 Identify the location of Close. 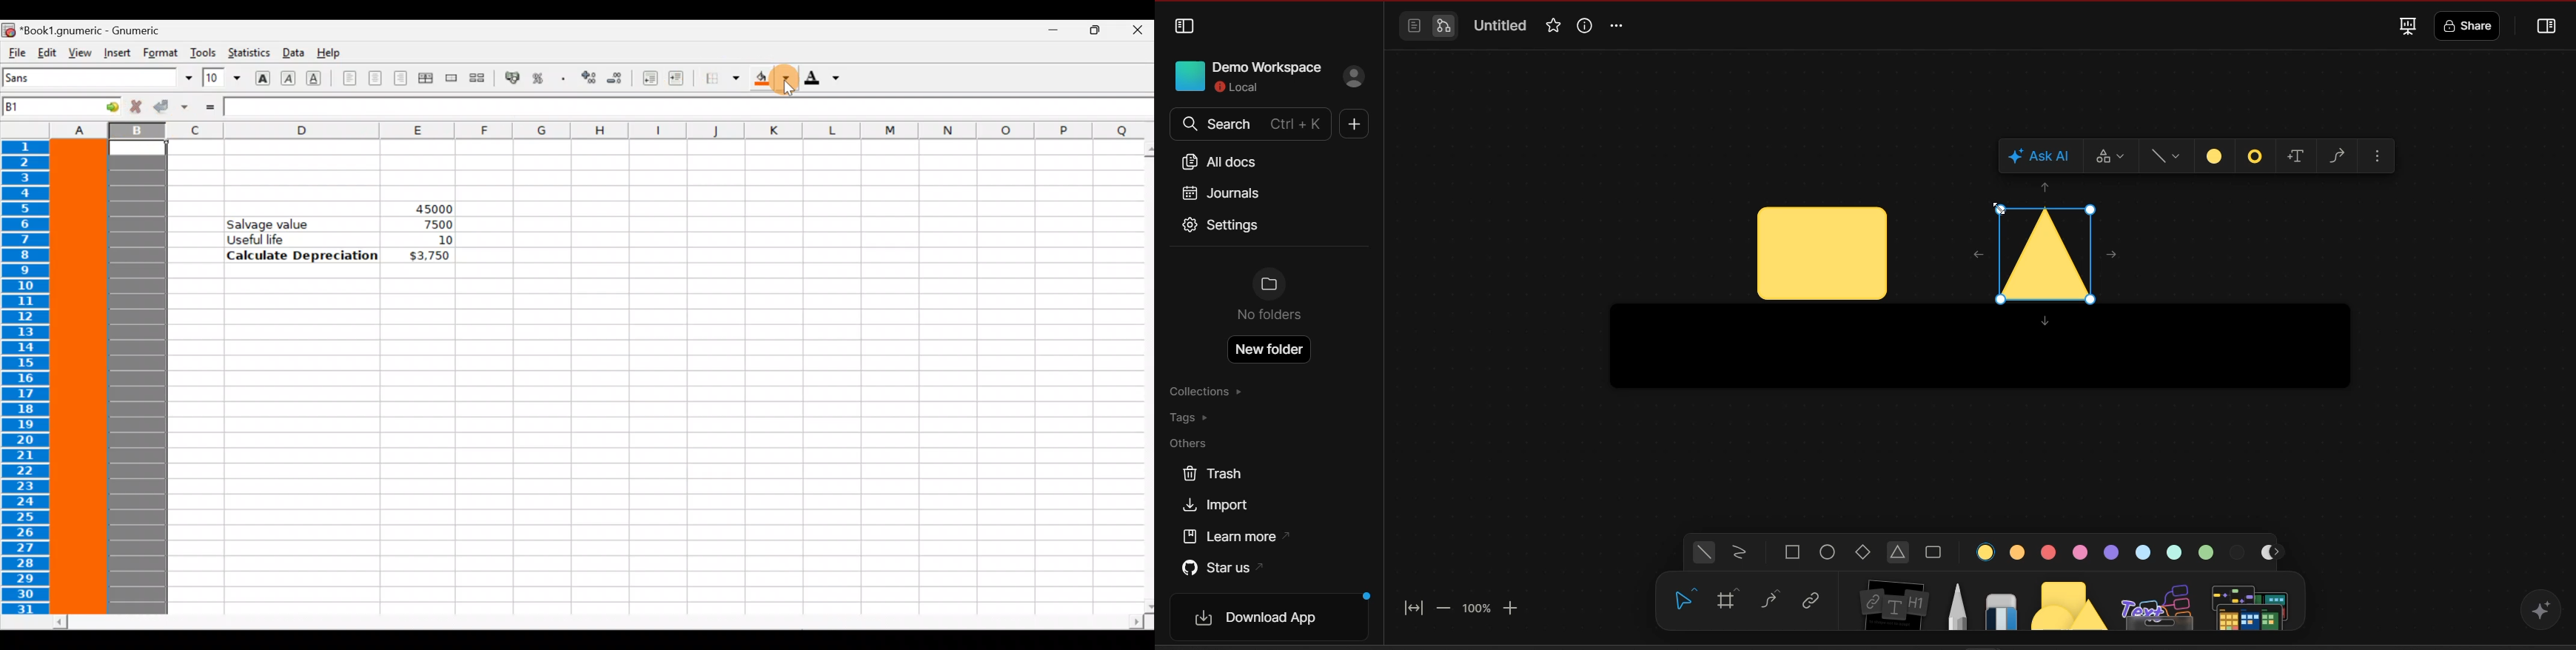
(1137, 32).